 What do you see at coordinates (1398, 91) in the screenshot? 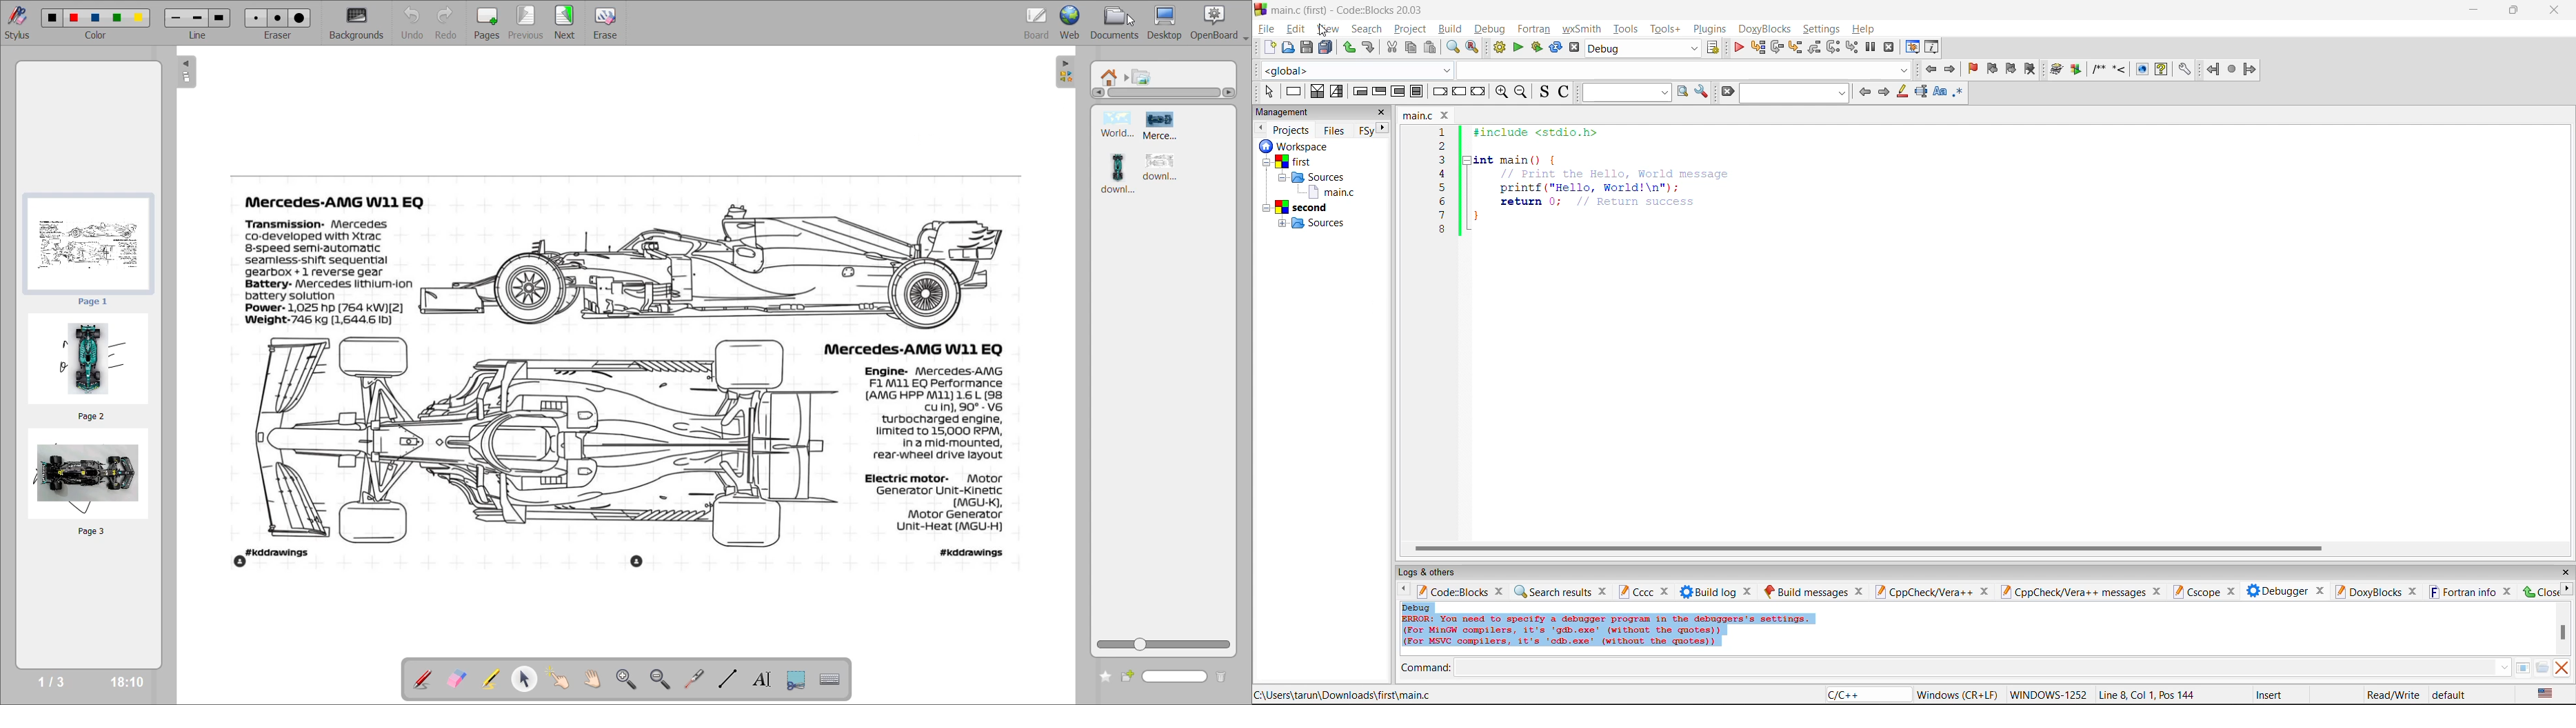
I see `counting loop` at bounding box center [1398, 91].